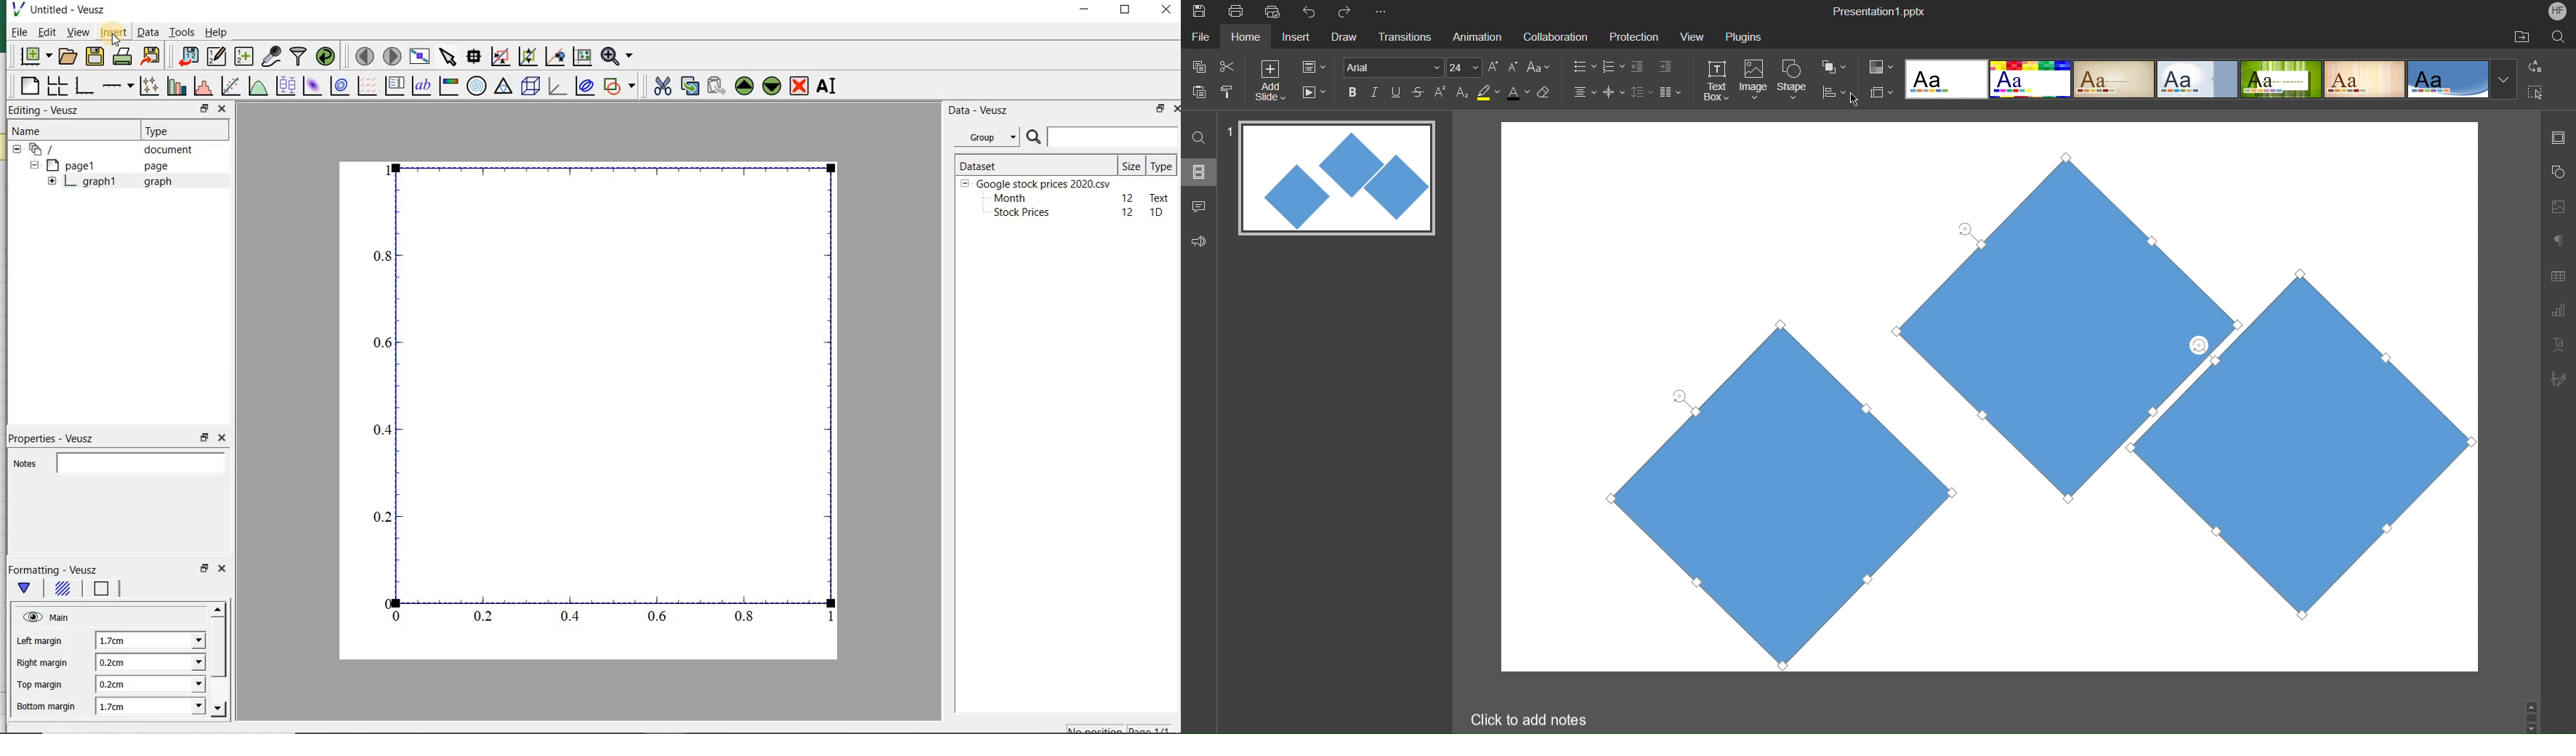  What do you see at coordinates (1553, 37) in the screenshot?
I see `Collaboration` at bounding box center [1553, 37].